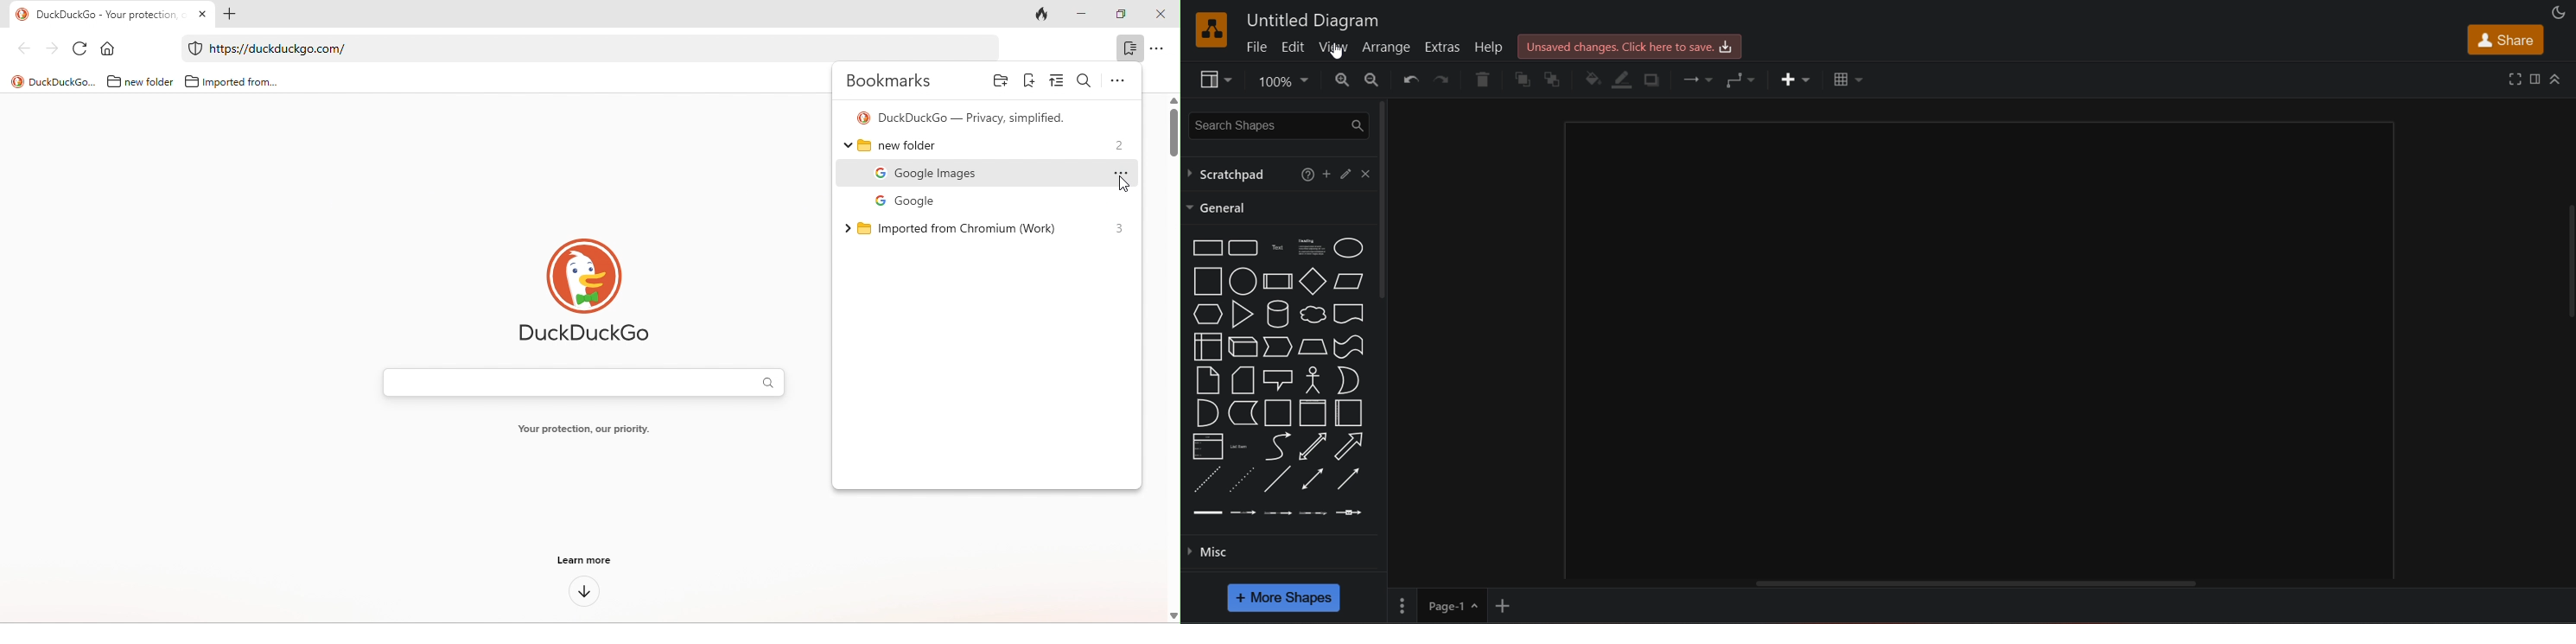  Describe the element at coordinates (1277, 345) in the screenshot. I see `step` at that location.